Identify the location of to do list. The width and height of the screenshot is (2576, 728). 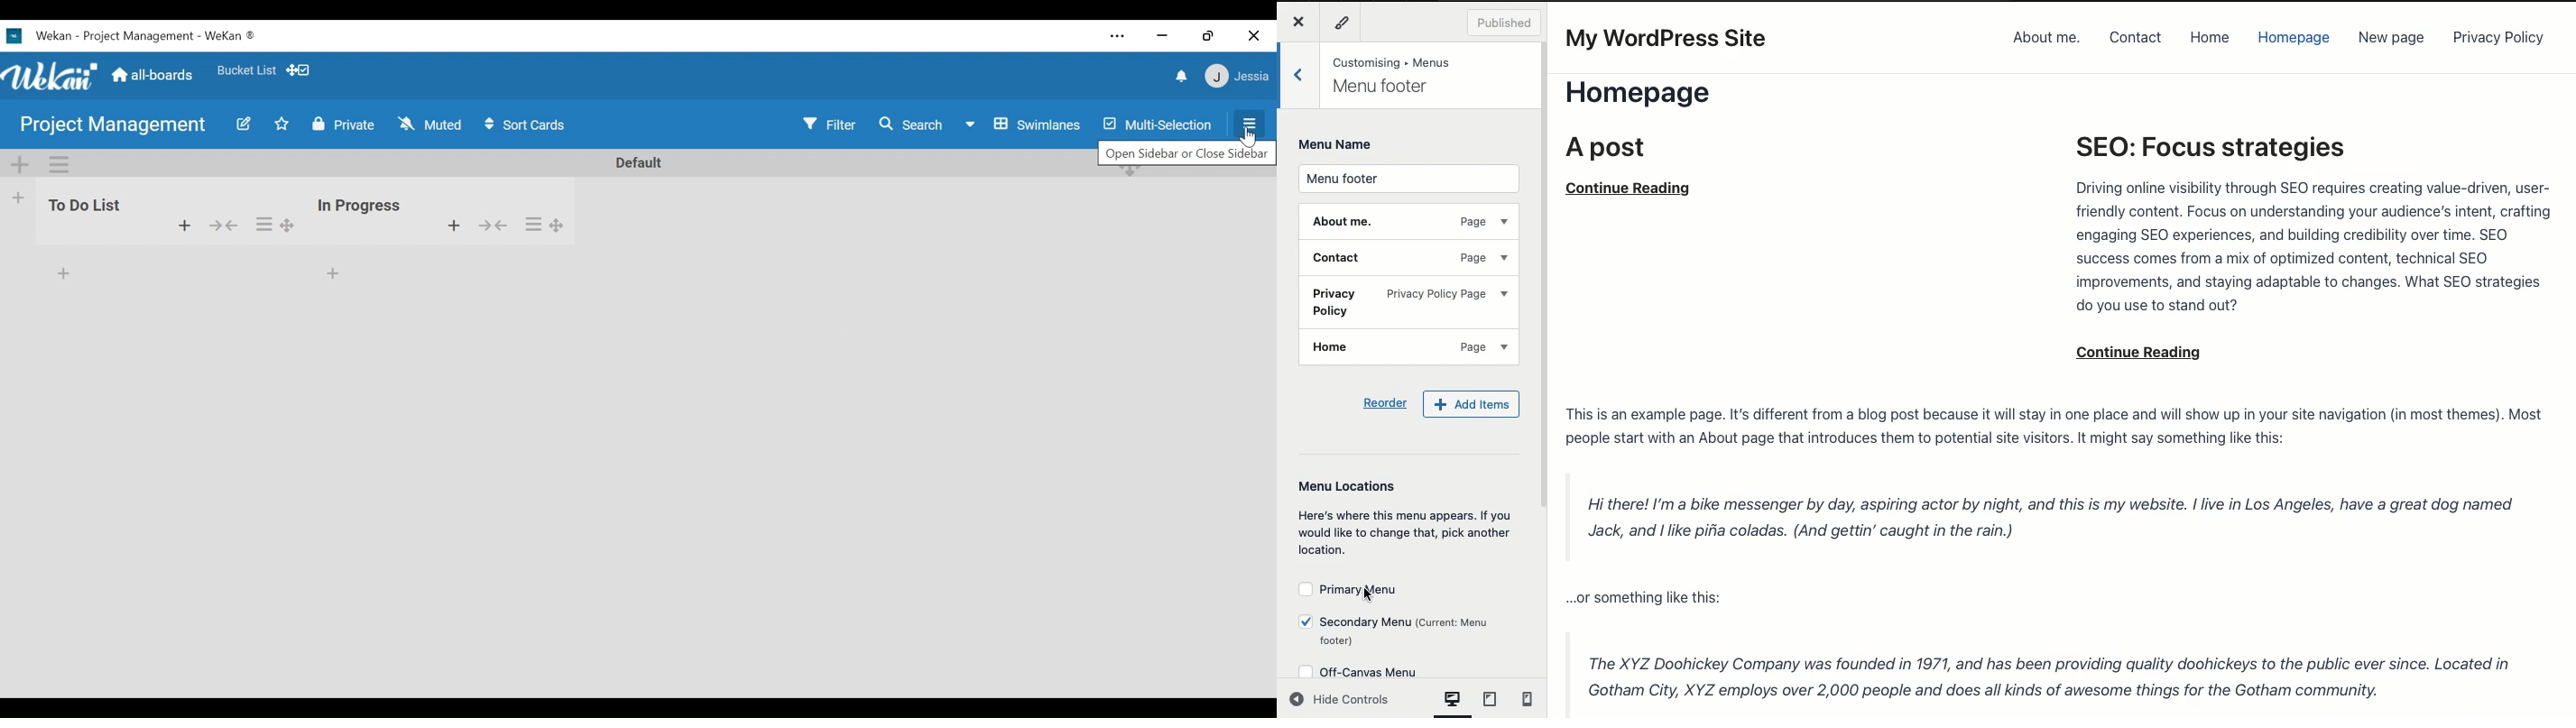
(85, 213).